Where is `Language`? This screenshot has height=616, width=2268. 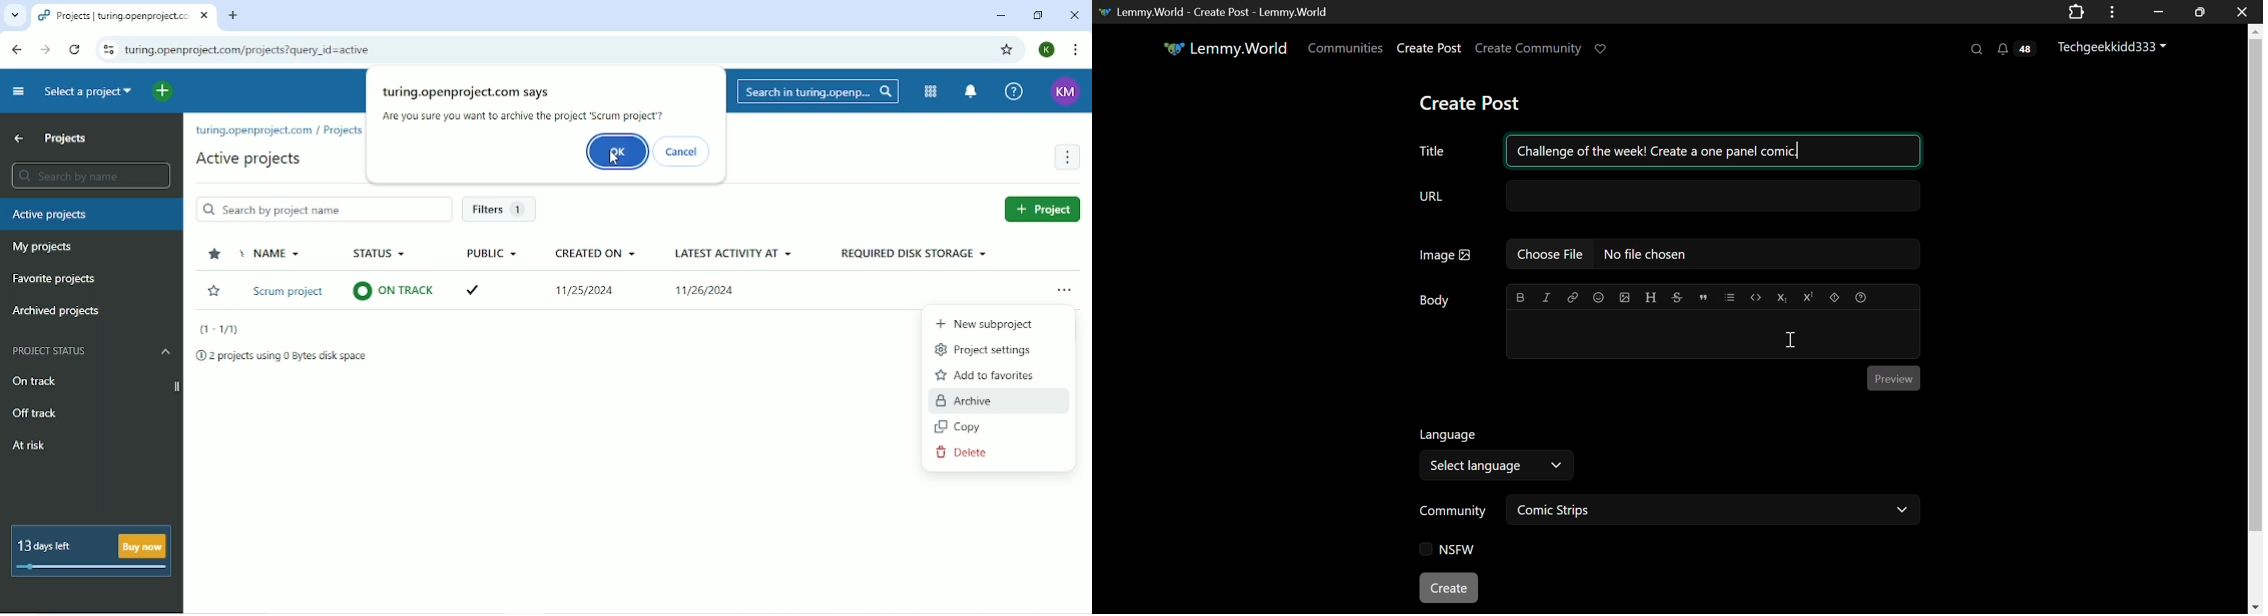
Language is located at coordinates (1448, 435).